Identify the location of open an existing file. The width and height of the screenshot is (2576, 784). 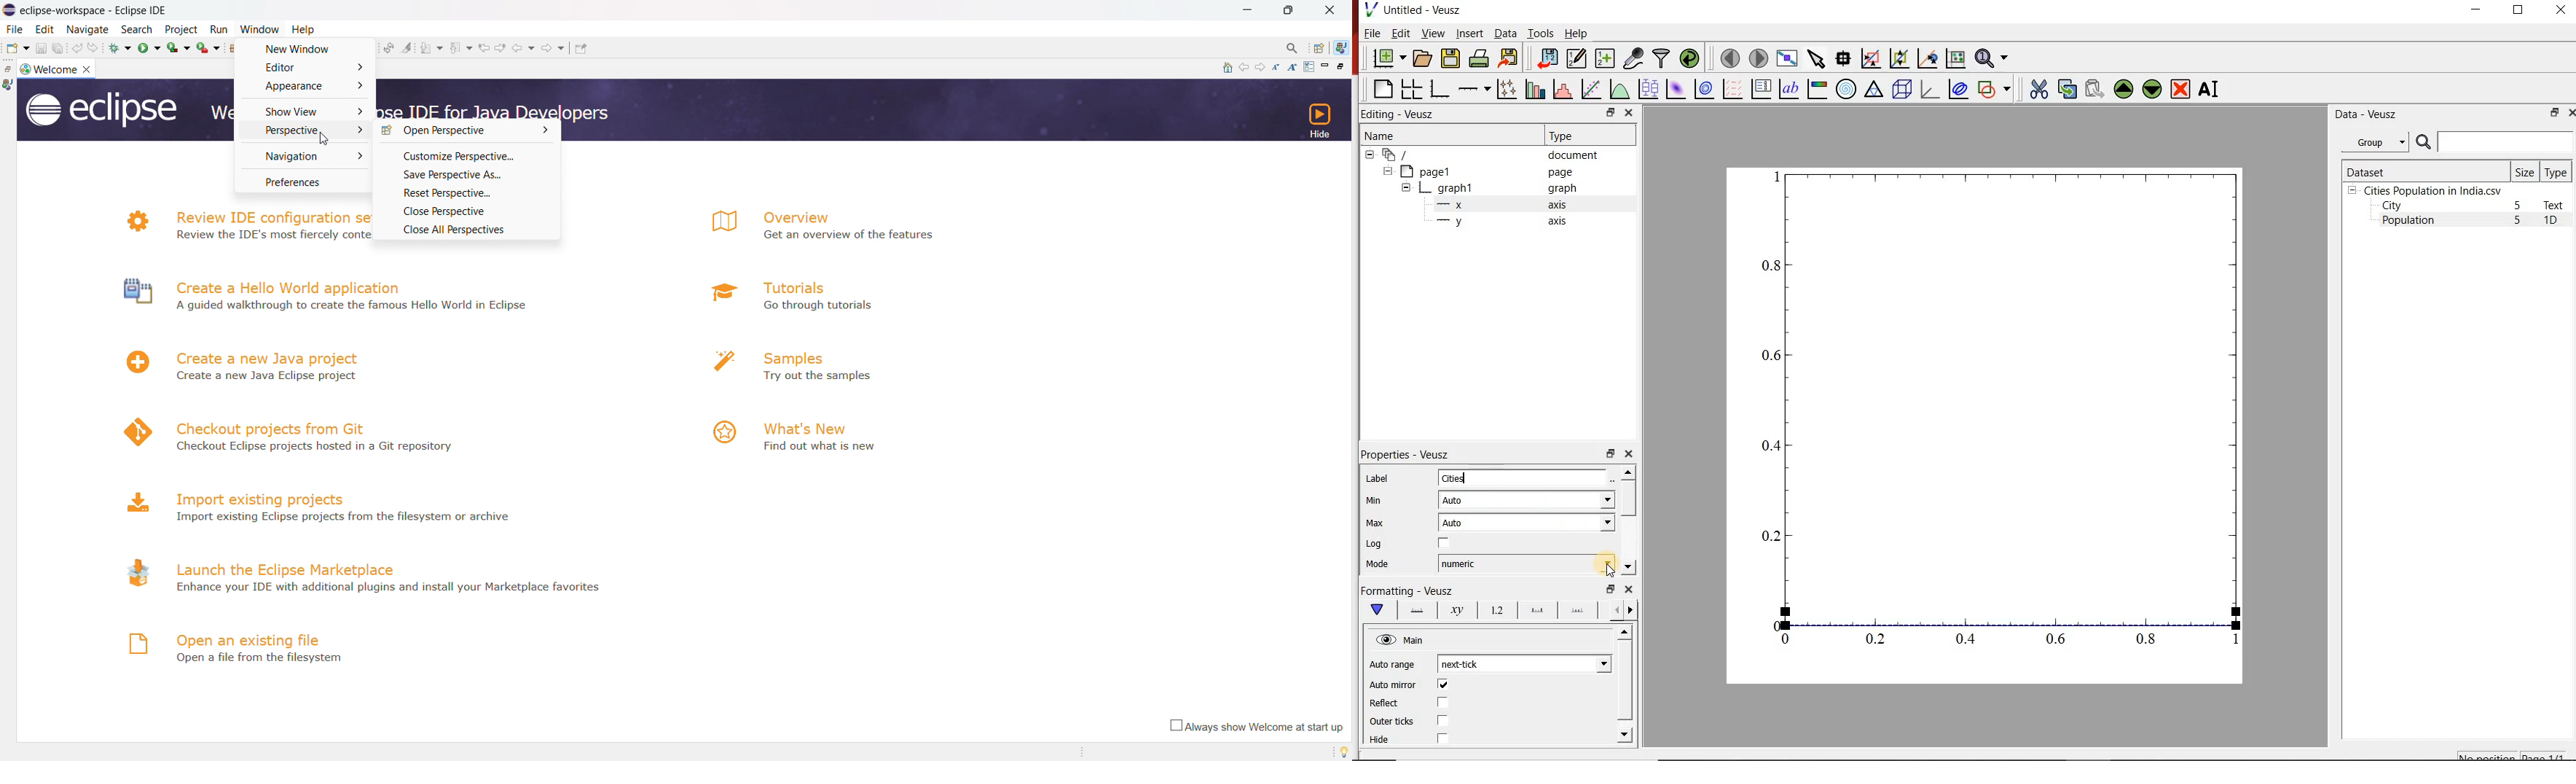
(249, 639).